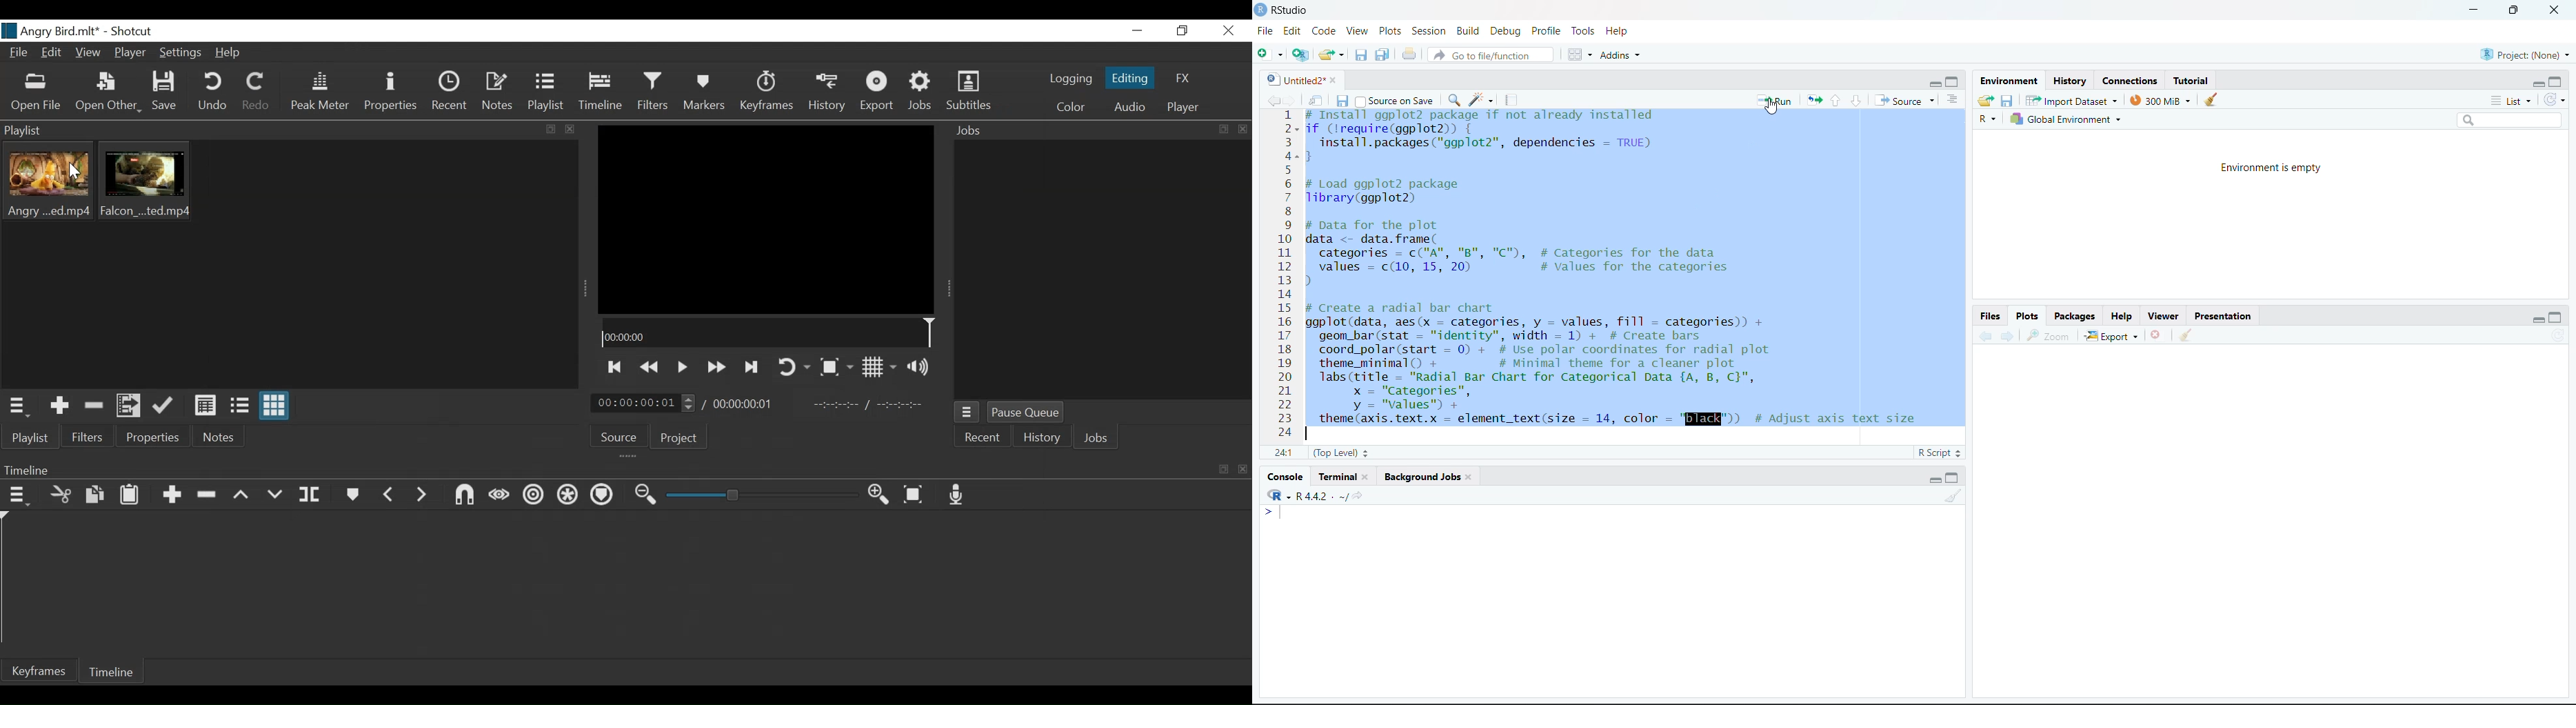 This screenshot has width=2576, height=728. Describe the element at coordinates (1407, 54) in the screenshot. I see `print the current file` at that location.